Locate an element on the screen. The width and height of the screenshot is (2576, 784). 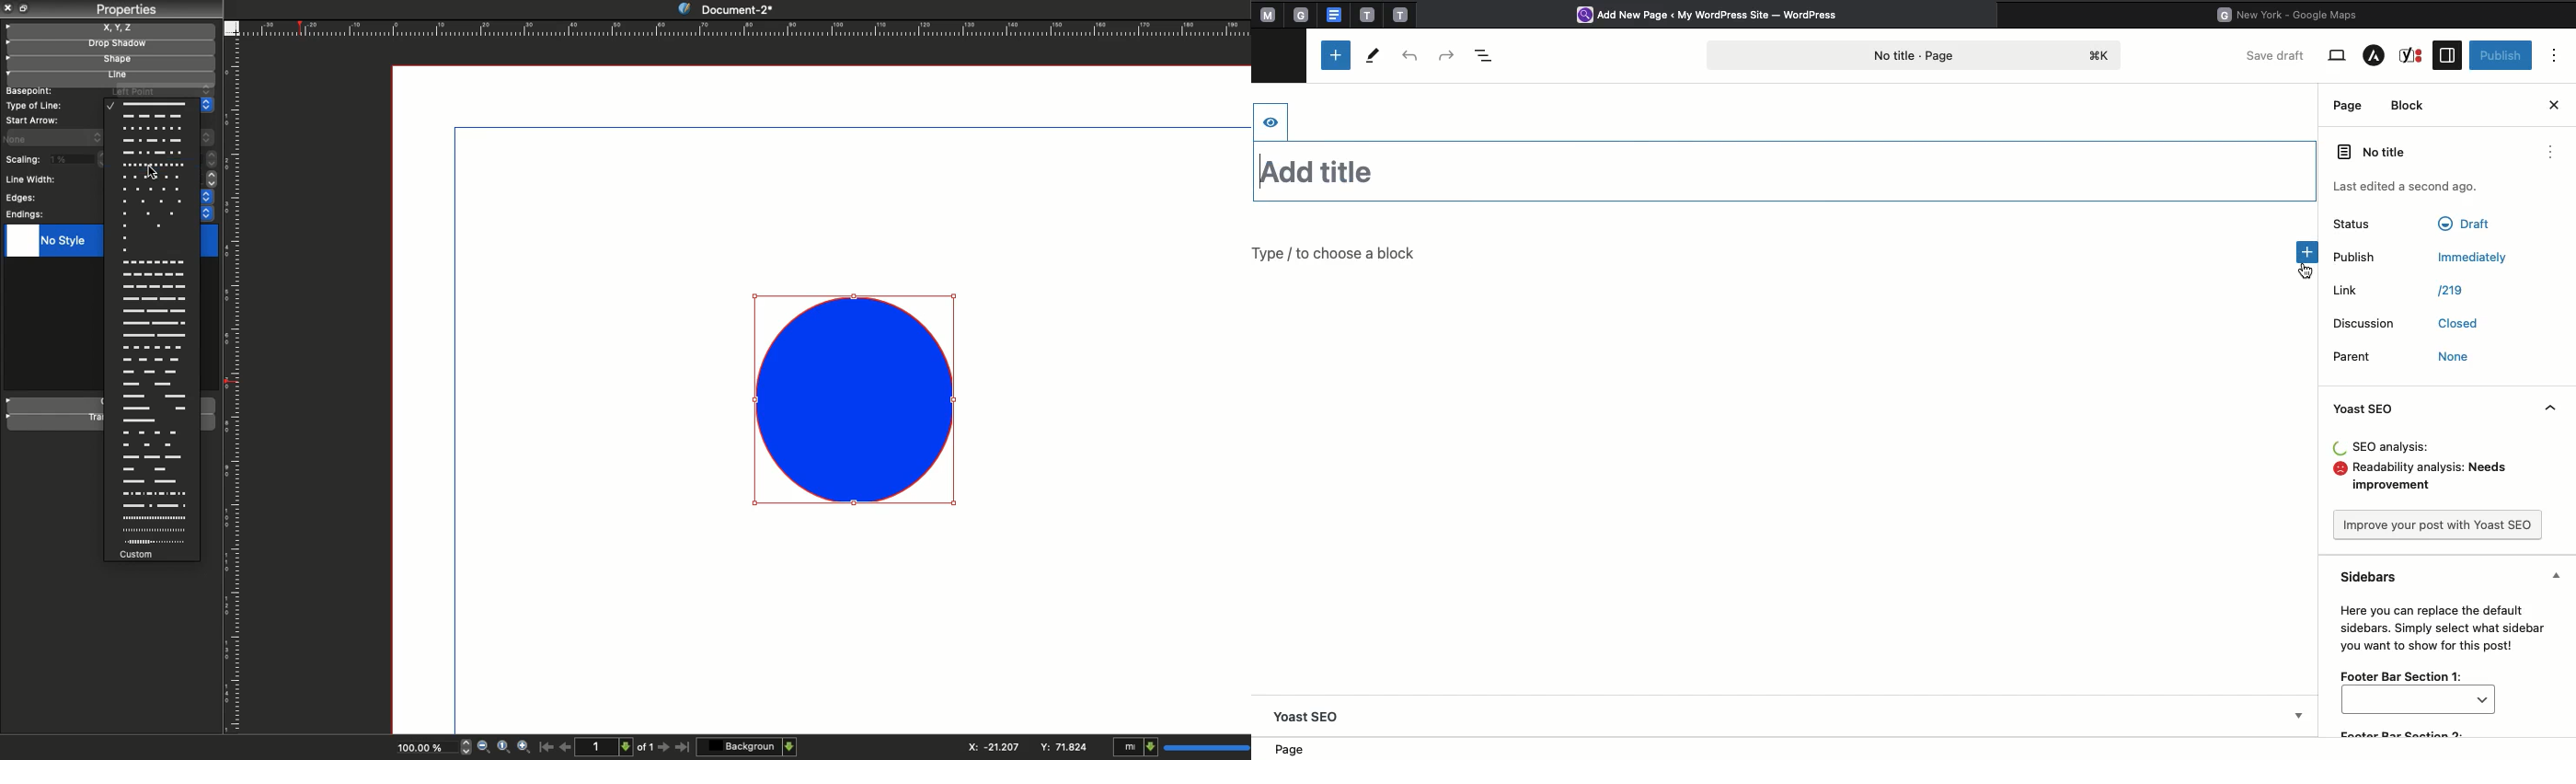
line option is located at coordinates (154, 213).